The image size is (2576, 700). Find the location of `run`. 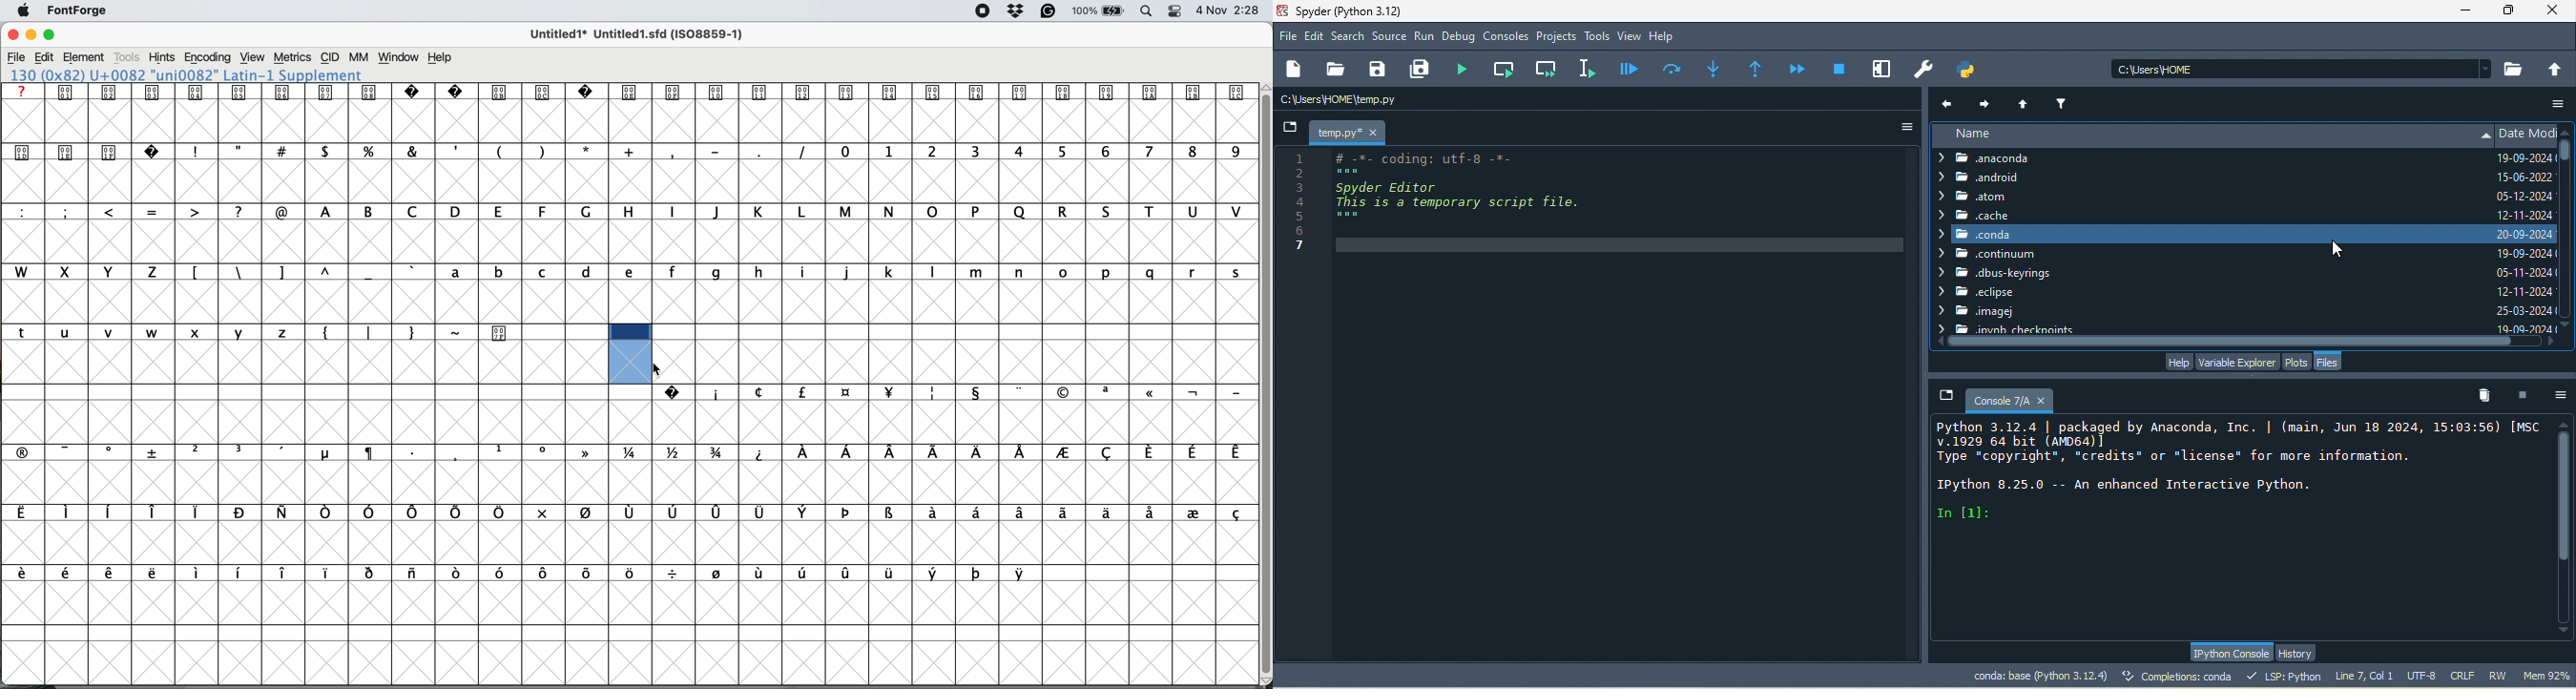

run is located at coordinates (1424, 37).